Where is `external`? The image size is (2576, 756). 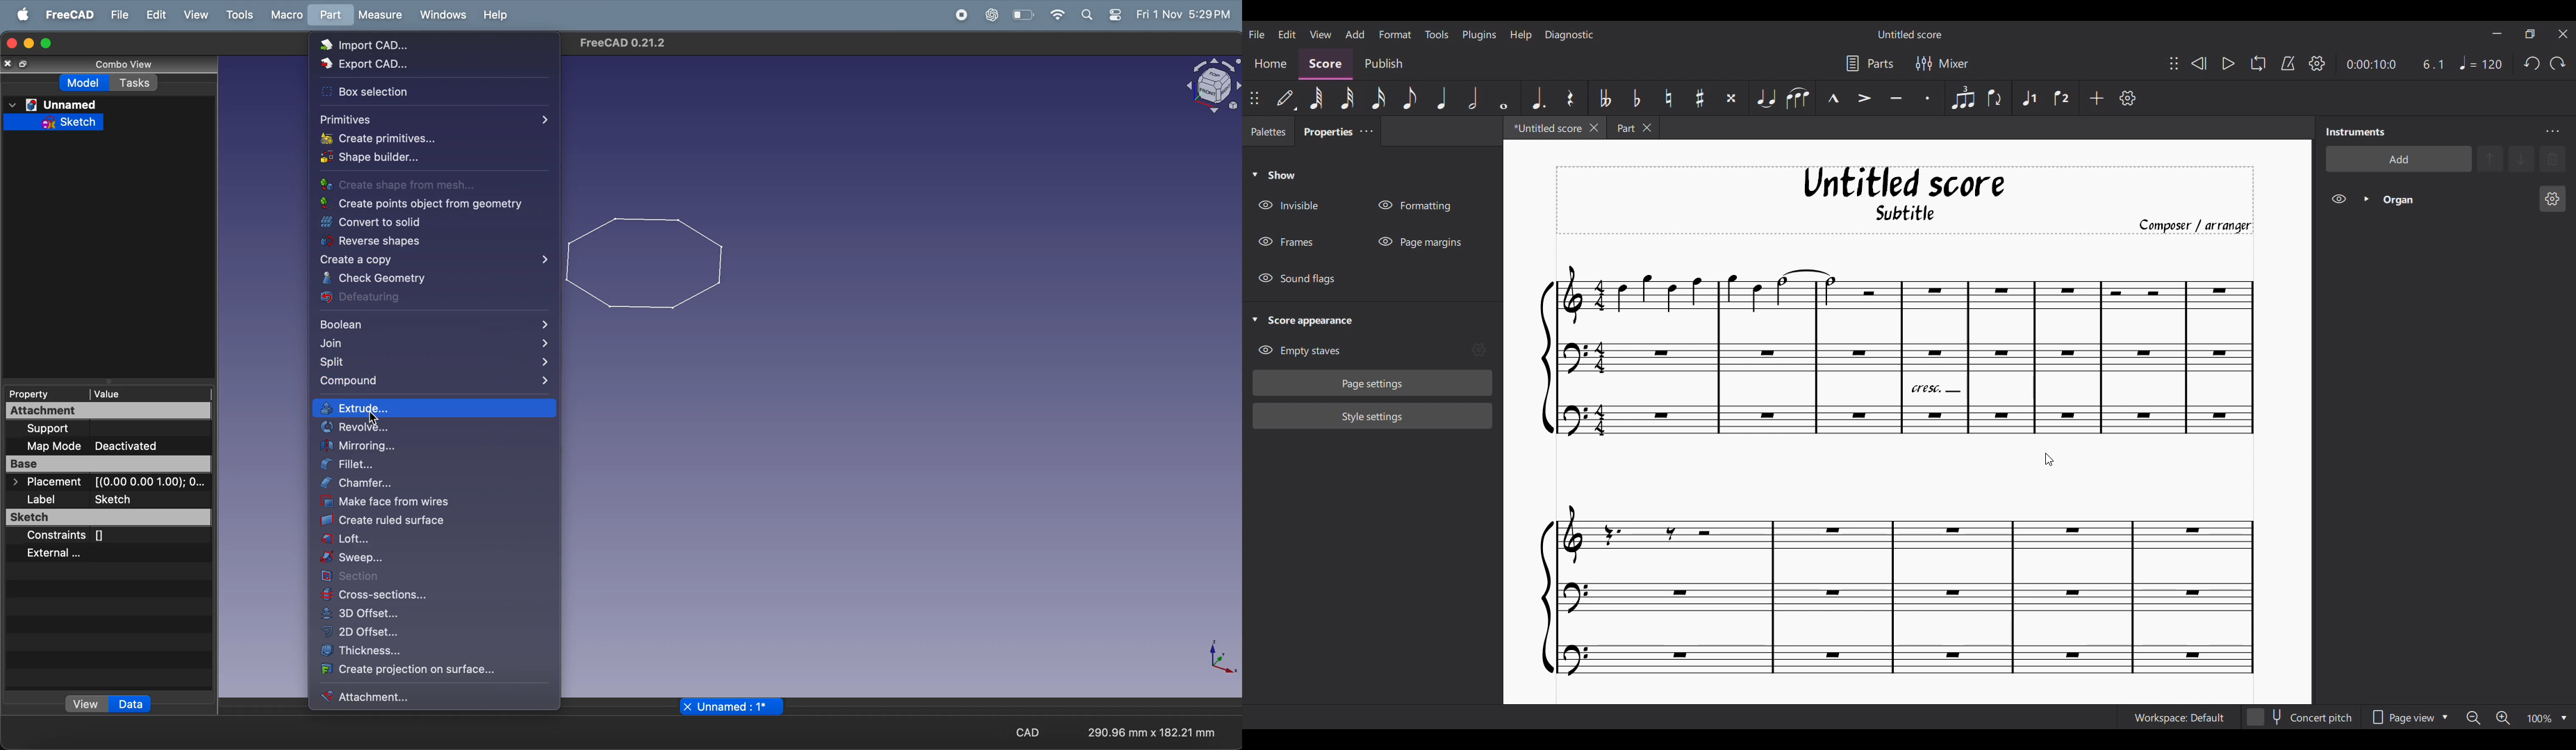 external is located at coordinates (72, 552).